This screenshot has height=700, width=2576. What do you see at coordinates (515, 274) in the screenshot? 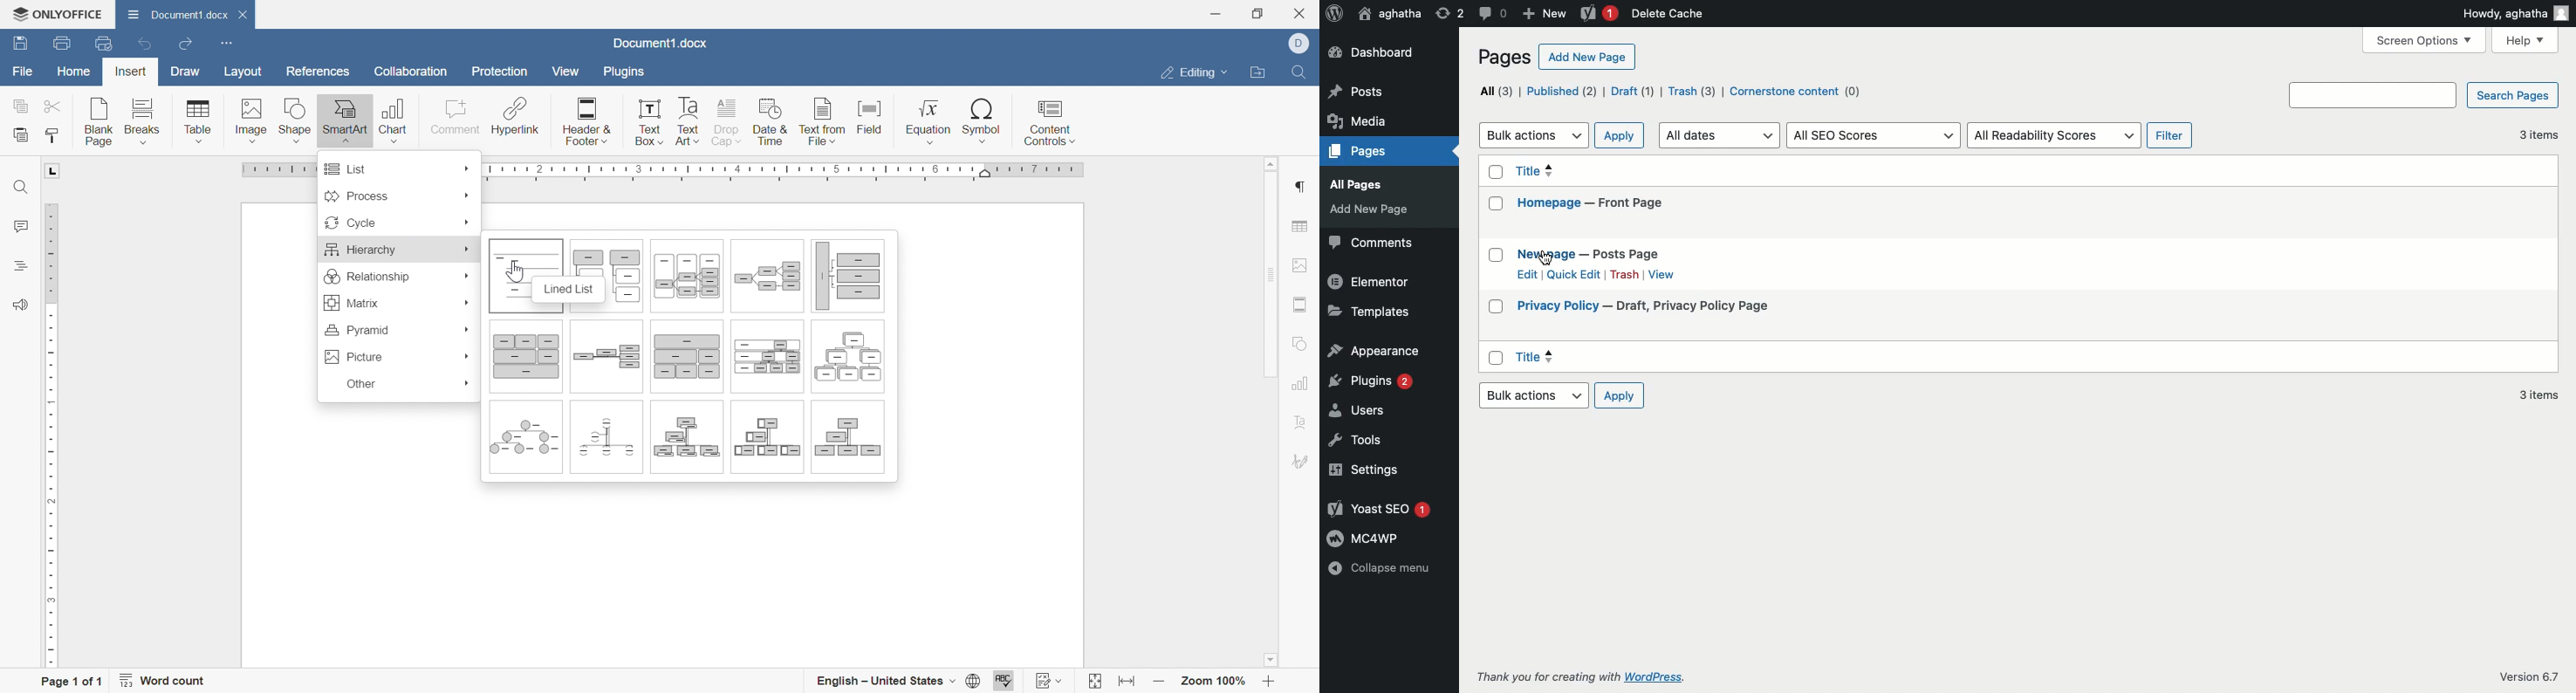
I see `Cursor` at bounding box center [515, 274].